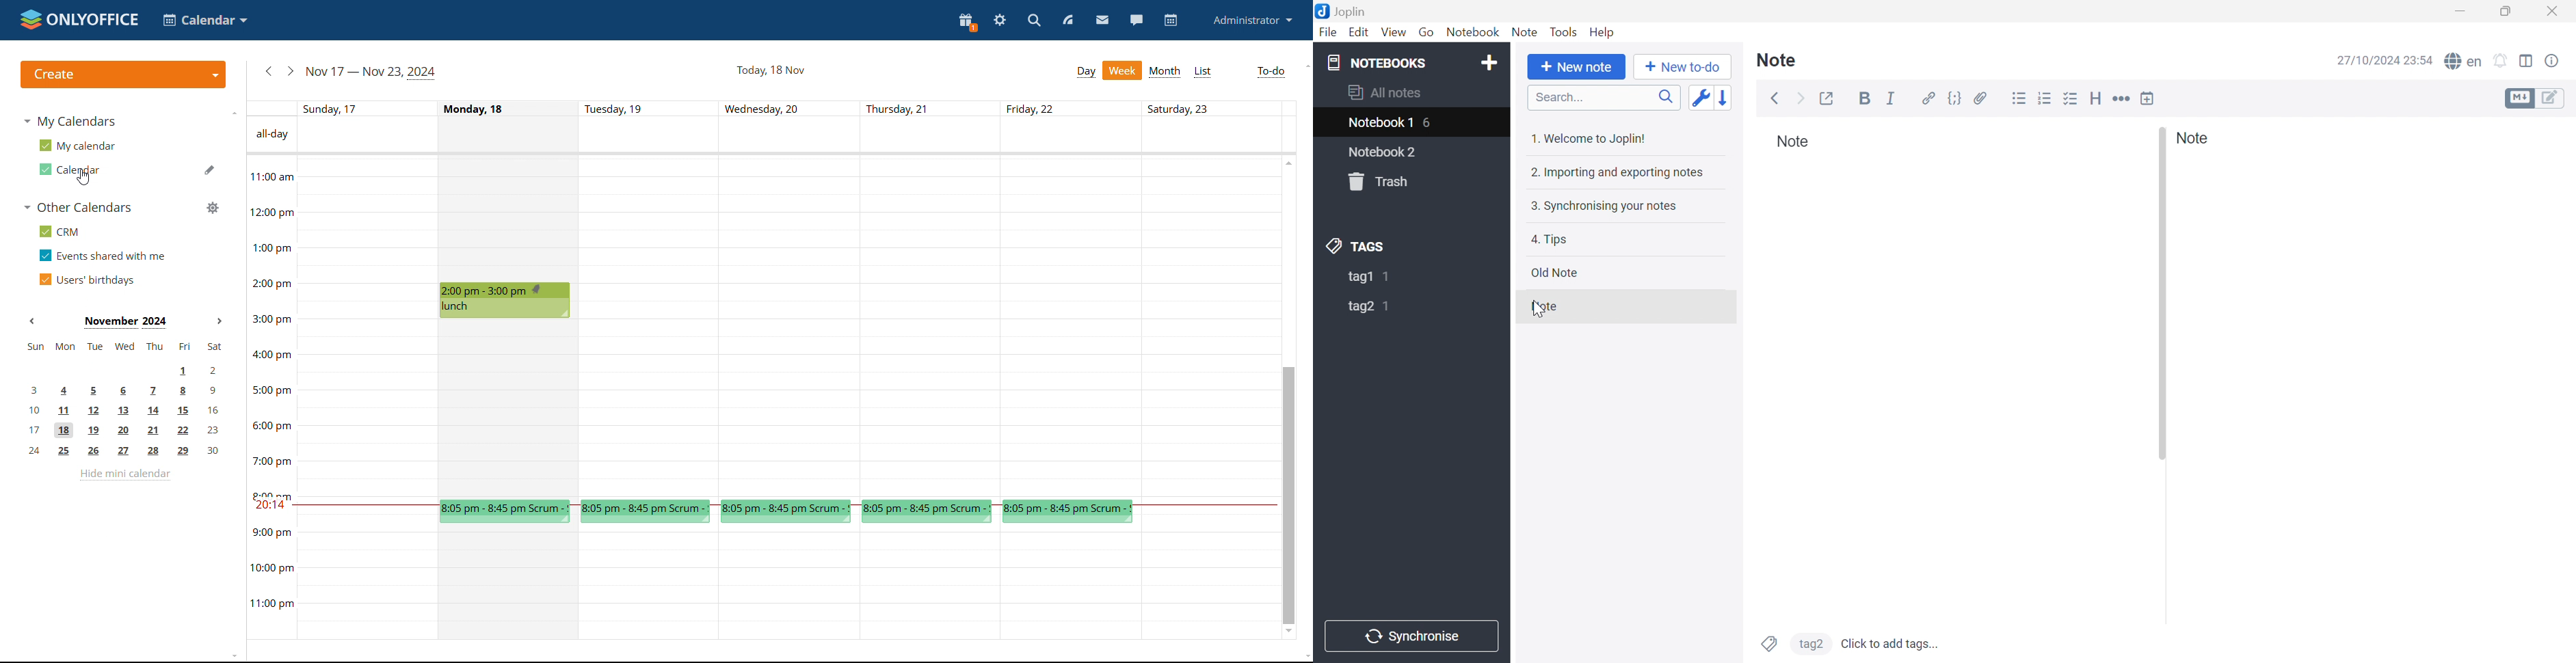 The image size is (2576, 672). What do you see at coordinates (2193, 138) in the screenshot?
I see `Note` at bounding box center [2193, 138].